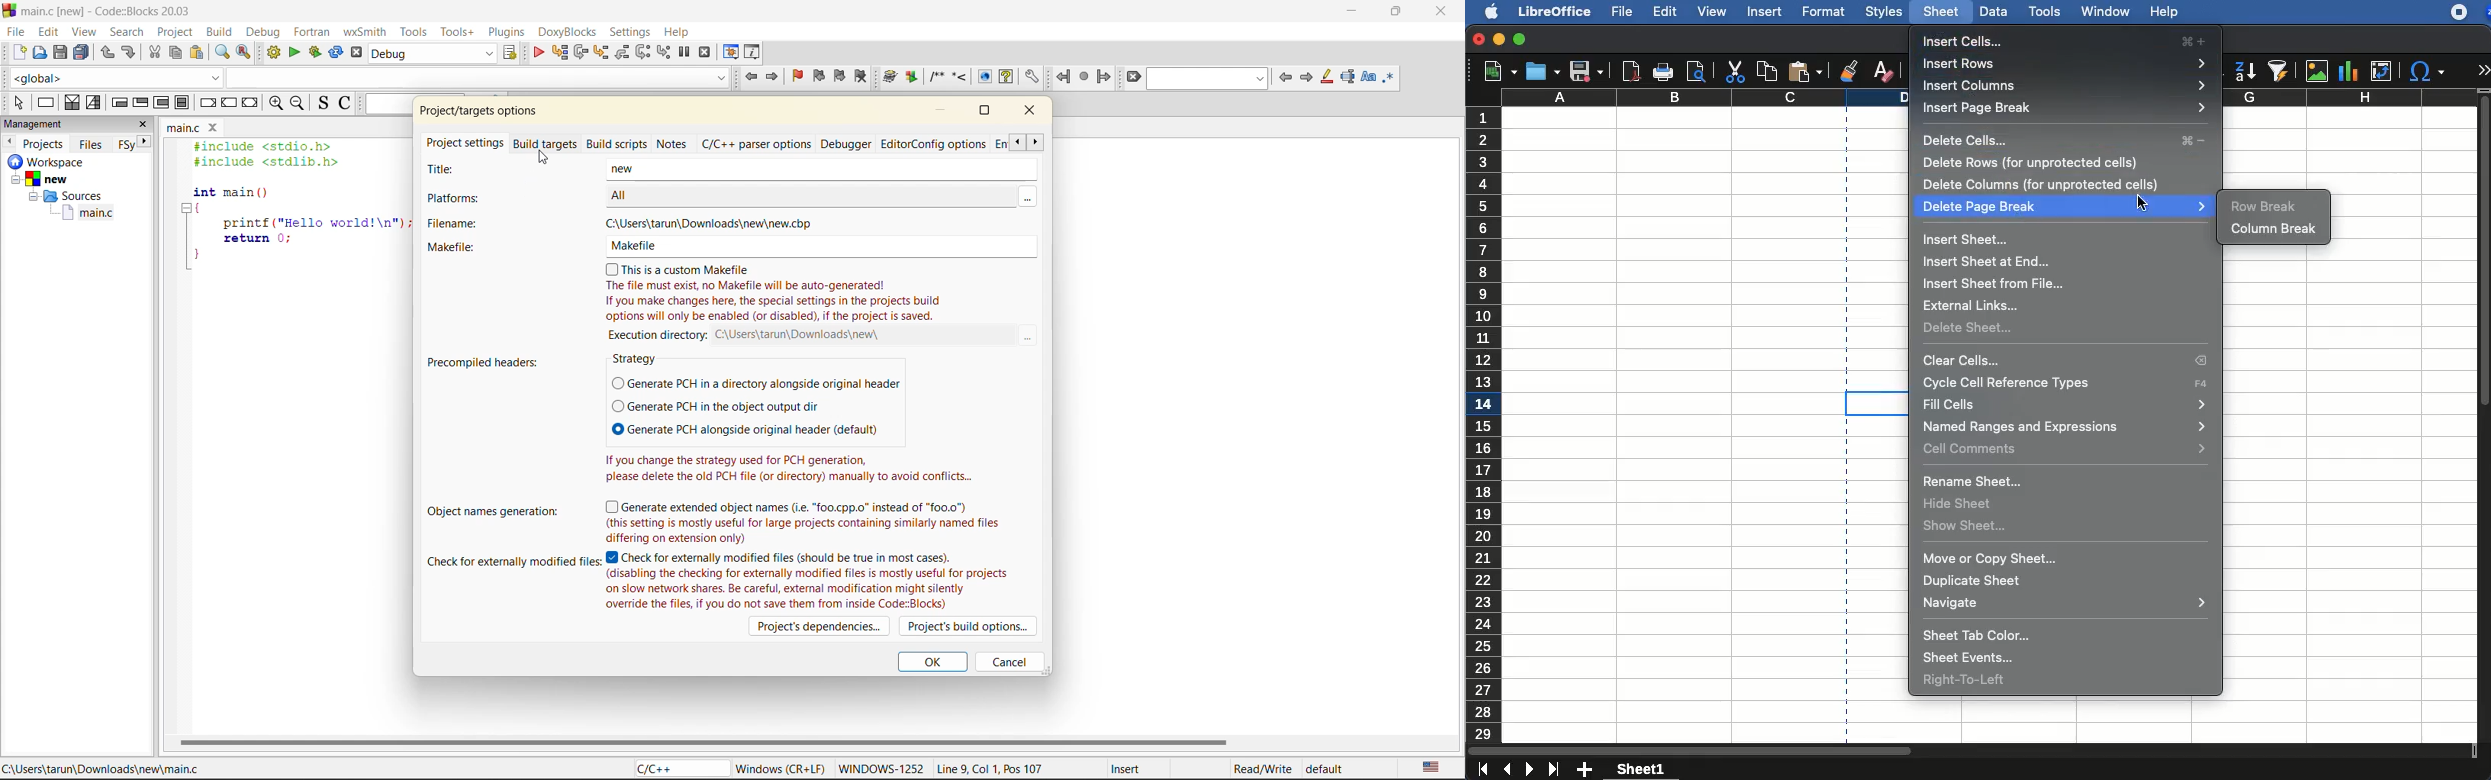 This screenshot has width=2492, height=784. What do you see at coordinates (753, 52) in the screenshot?
I see `various info` at bounding box center [753, 52].